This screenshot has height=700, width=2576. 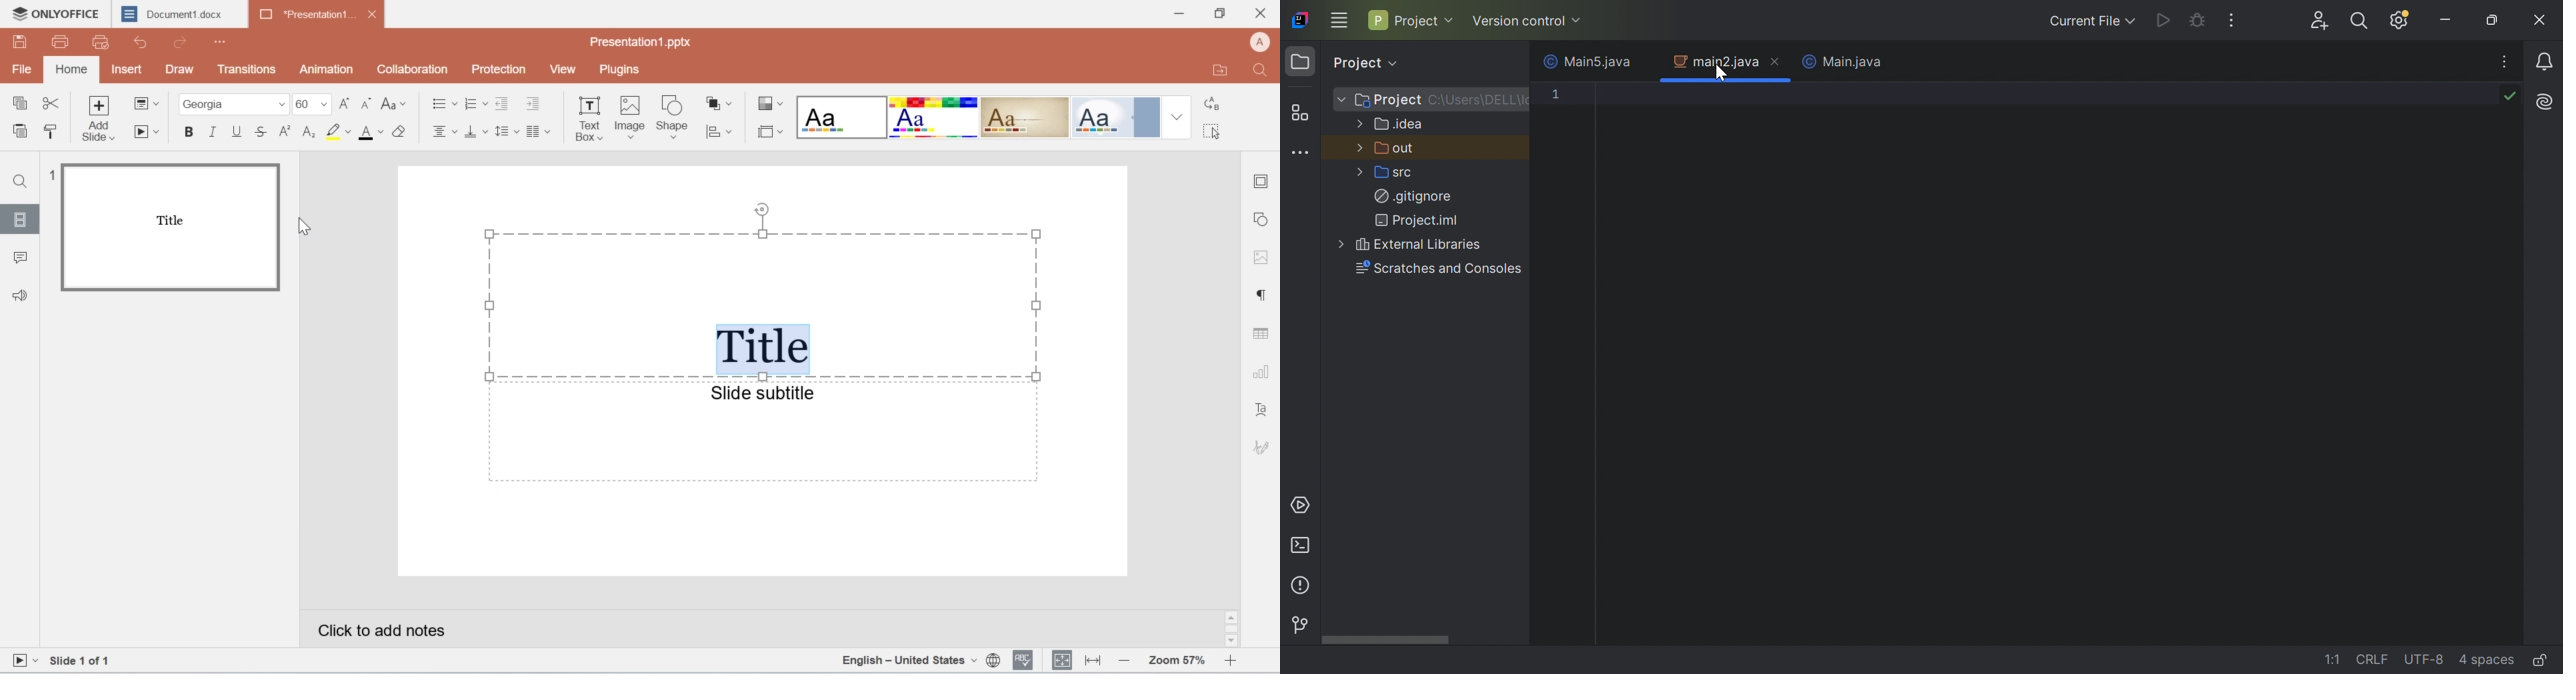 What do you see at coordinates (629, 119) in the screenshot?
I see `image` at bounding box center [629, 119].